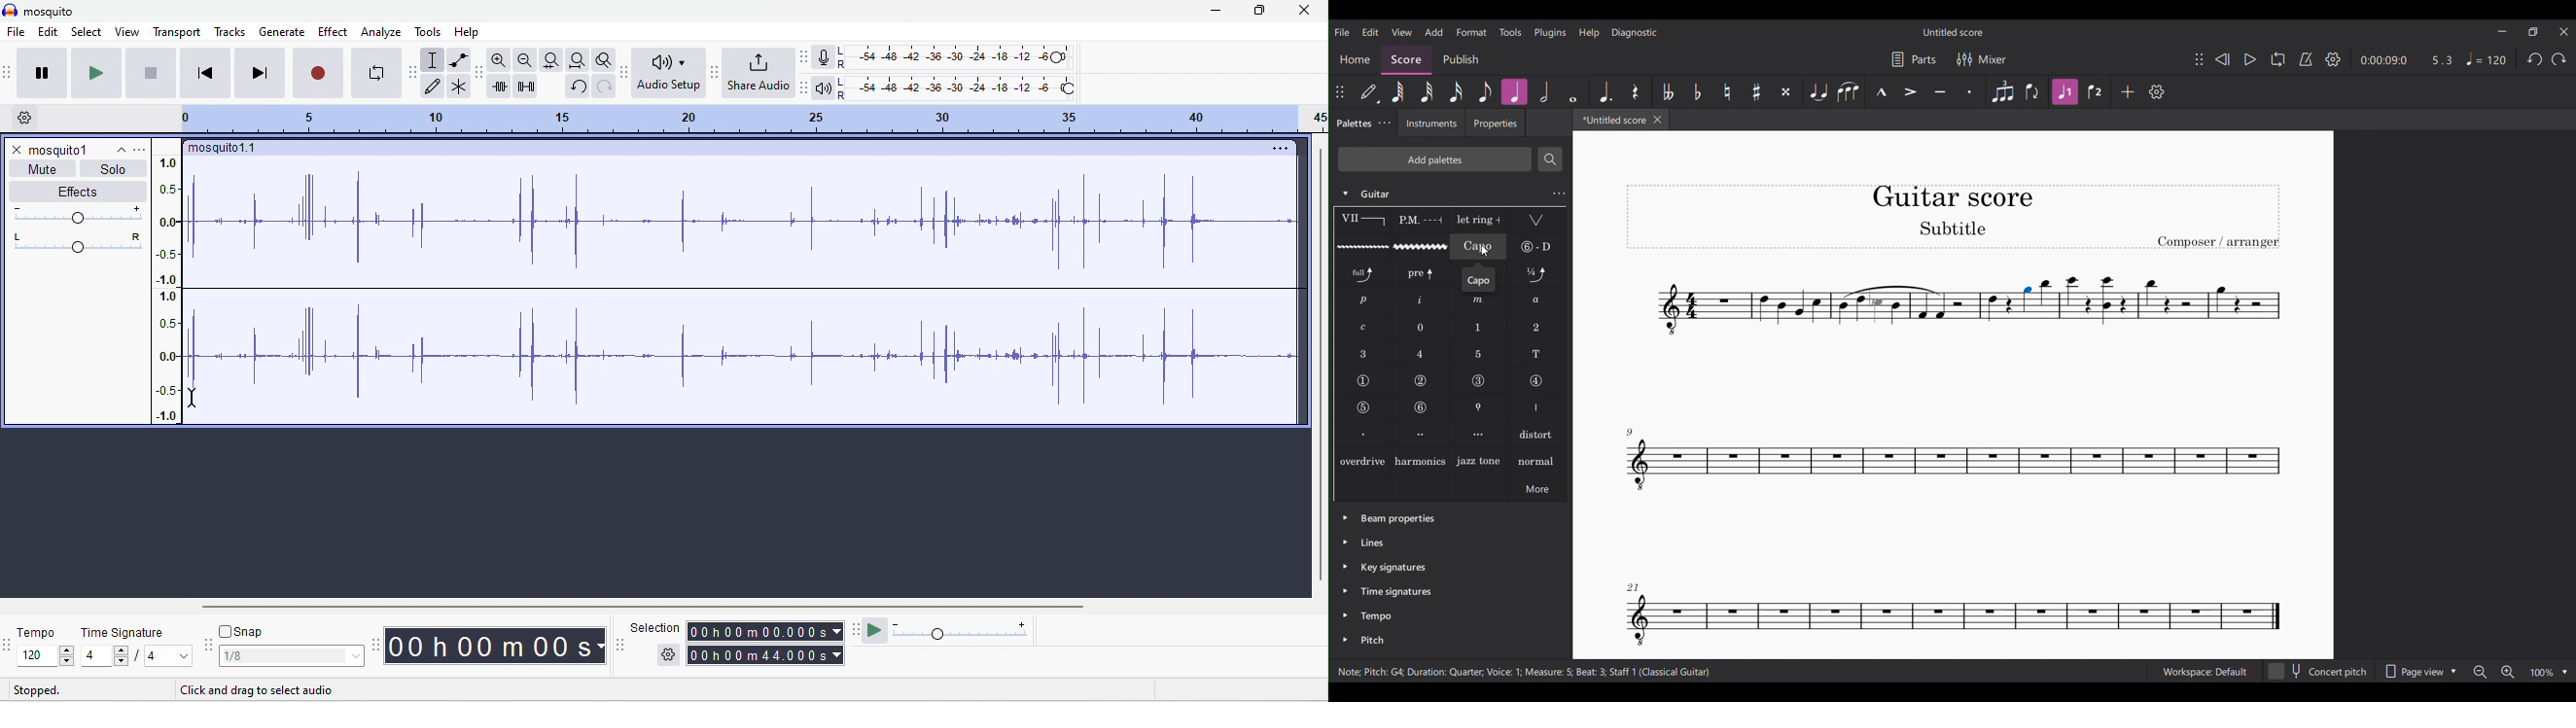 The height and width of the screenshot is (728, 2576). What do you see at coordinates (1485, 92) in the screenshot?
I see `8th note` at bounding box center [1485, 92].